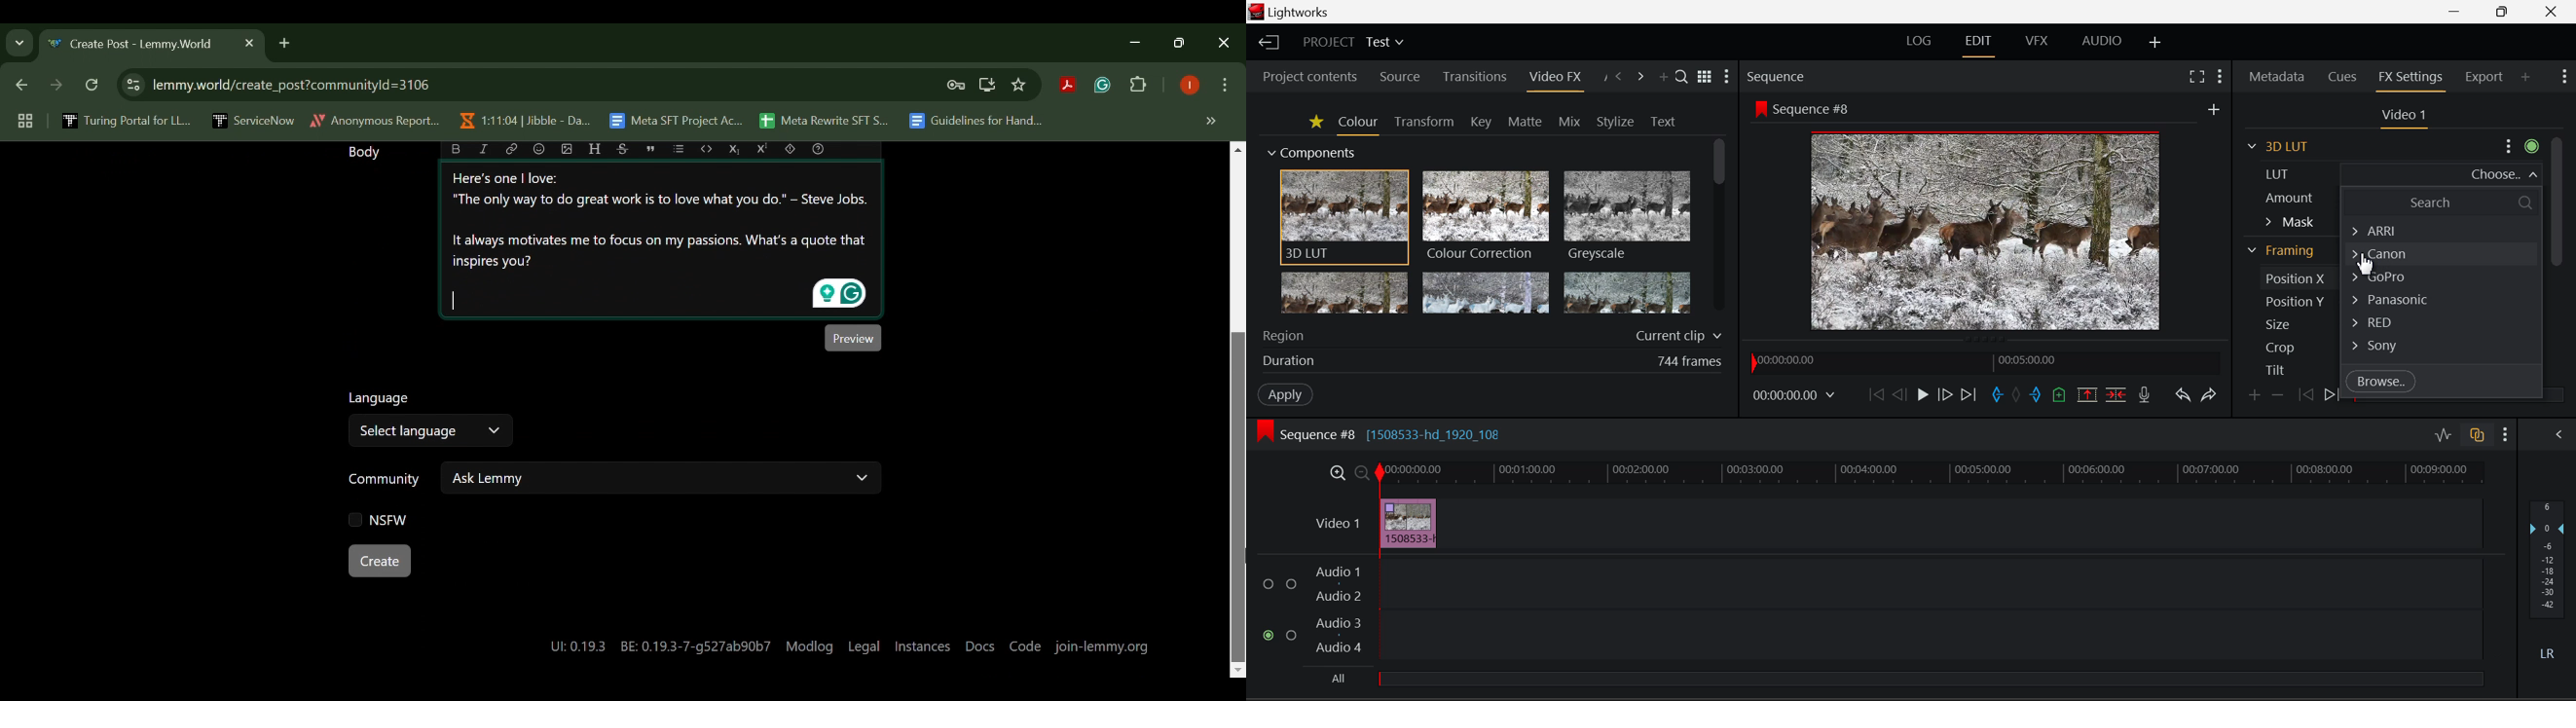 Image resolution: width=2576 pixels, height=728 pixels. I want to click on quote, so click(648, 148).